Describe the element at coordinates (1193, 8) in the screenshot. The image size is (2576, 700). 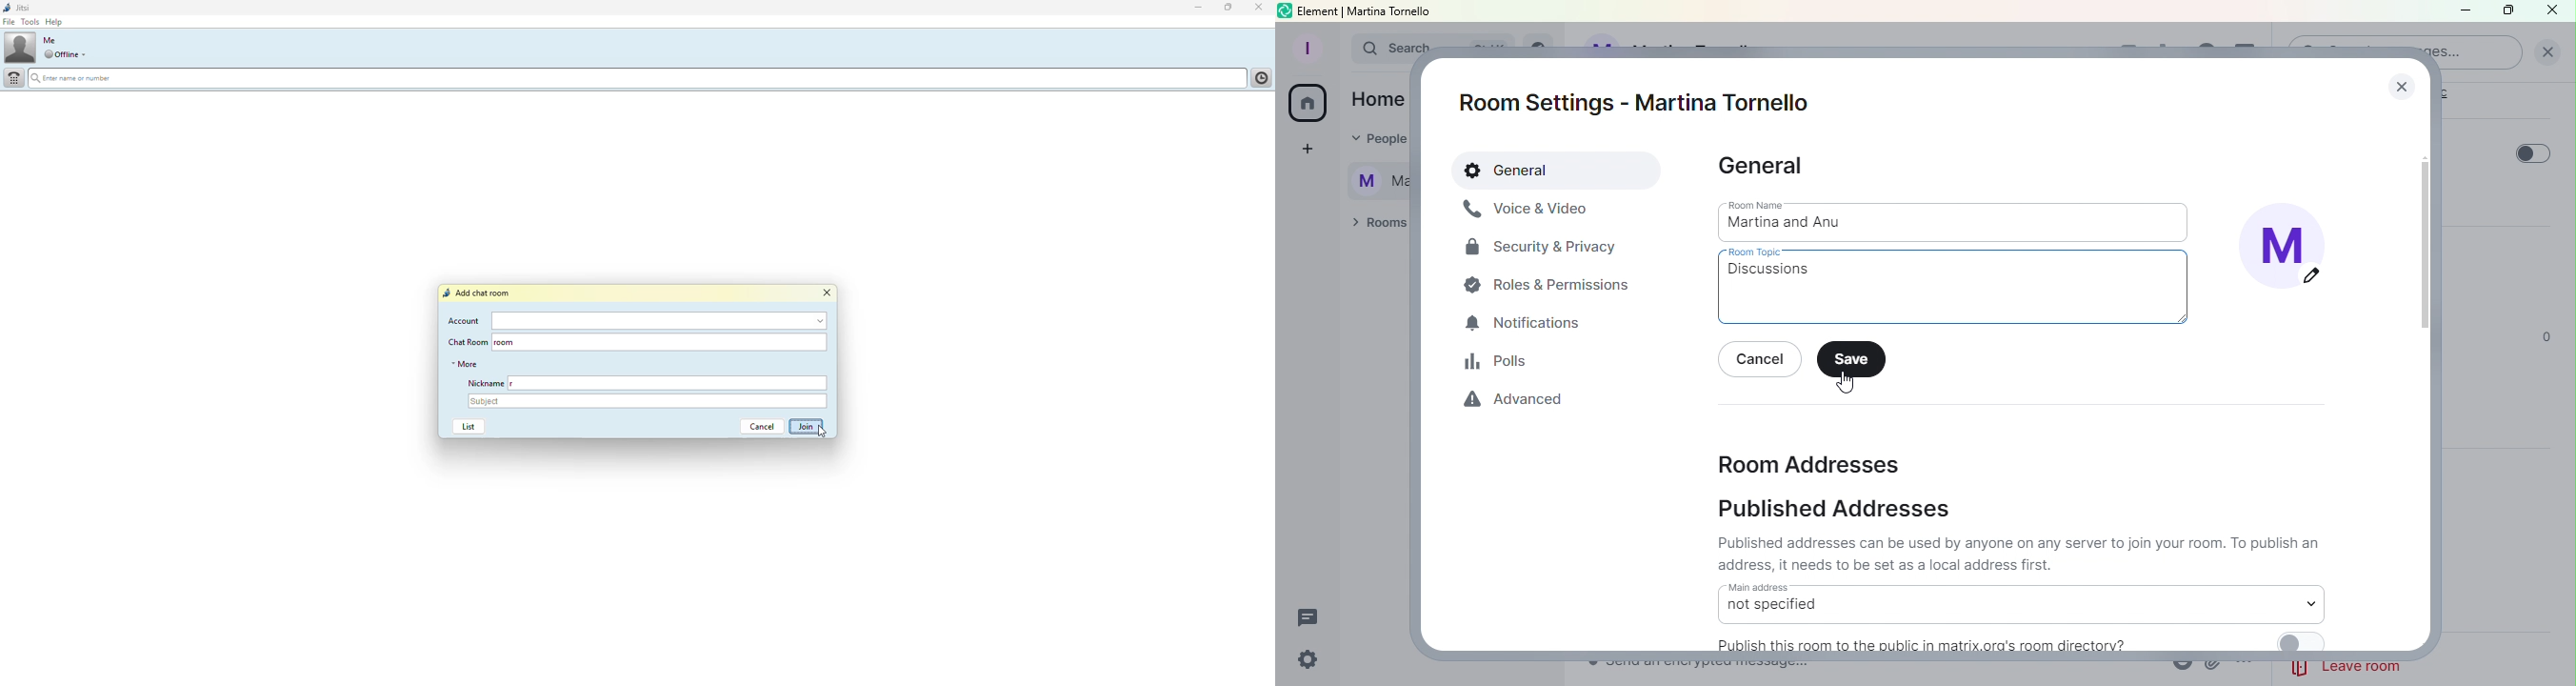
I see `minimize` at that location.